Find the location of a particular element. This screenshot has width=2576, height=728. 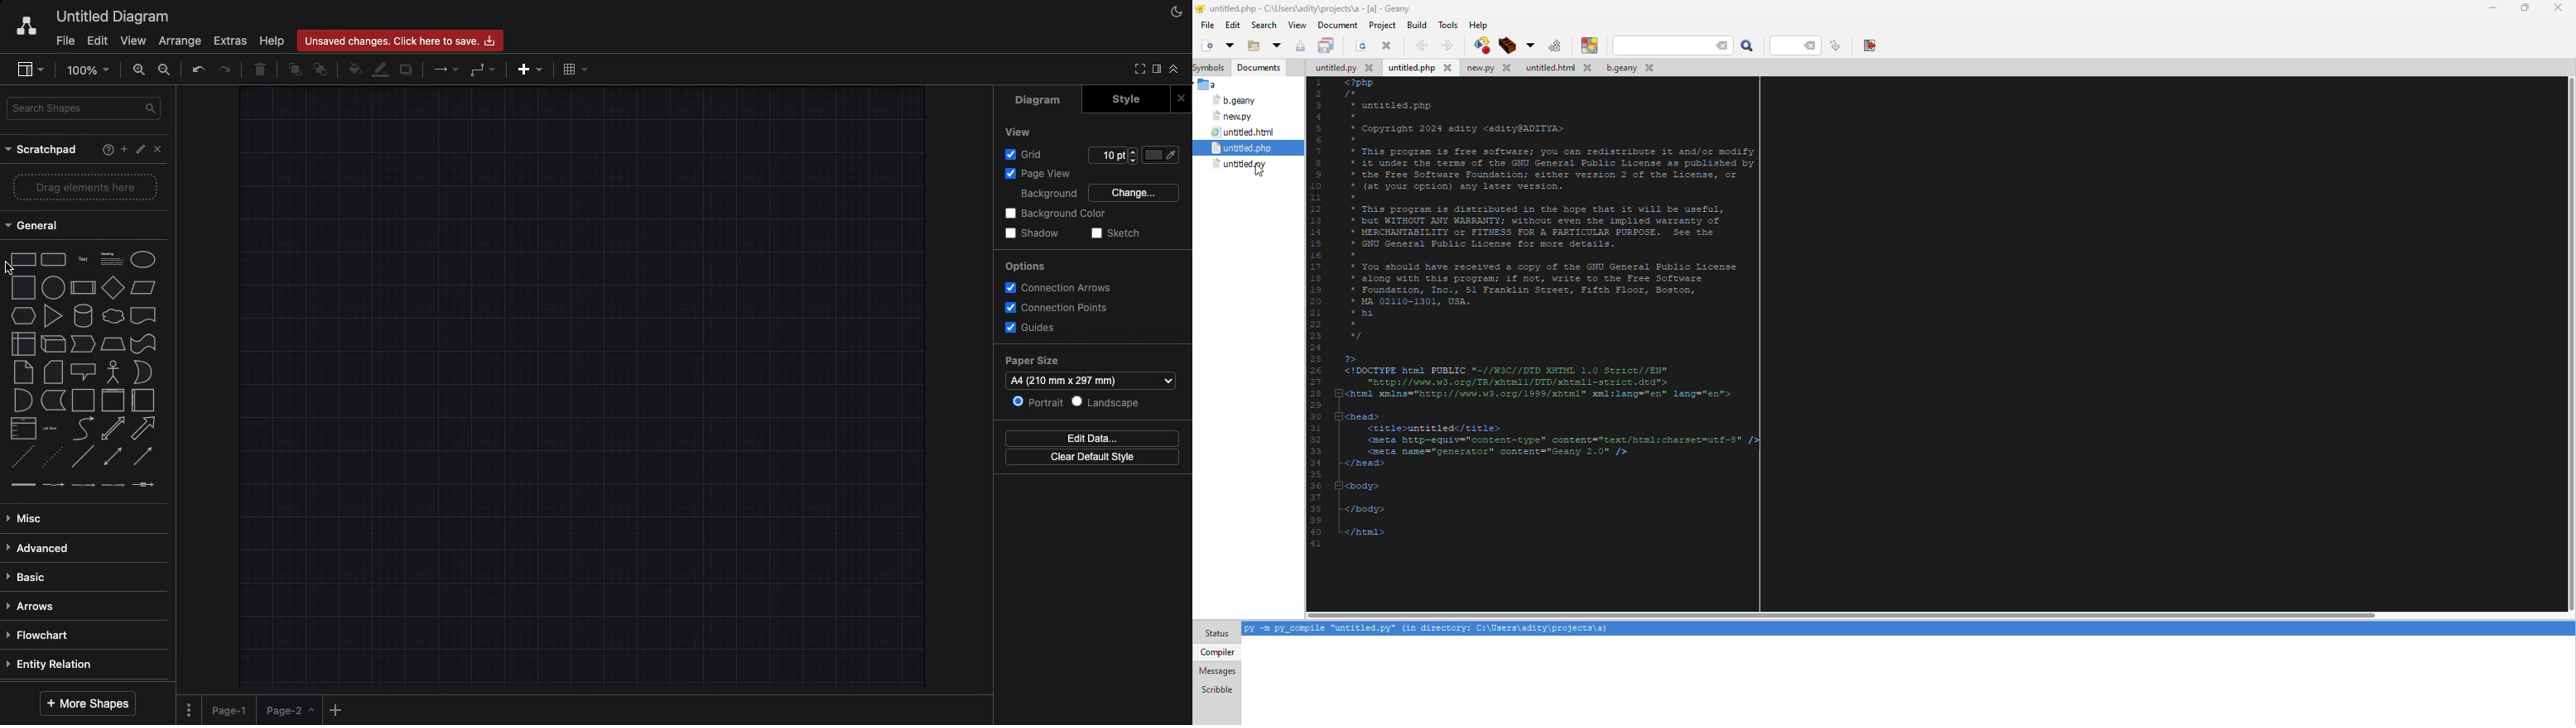

dashed line is located at coordinates (18, 459).